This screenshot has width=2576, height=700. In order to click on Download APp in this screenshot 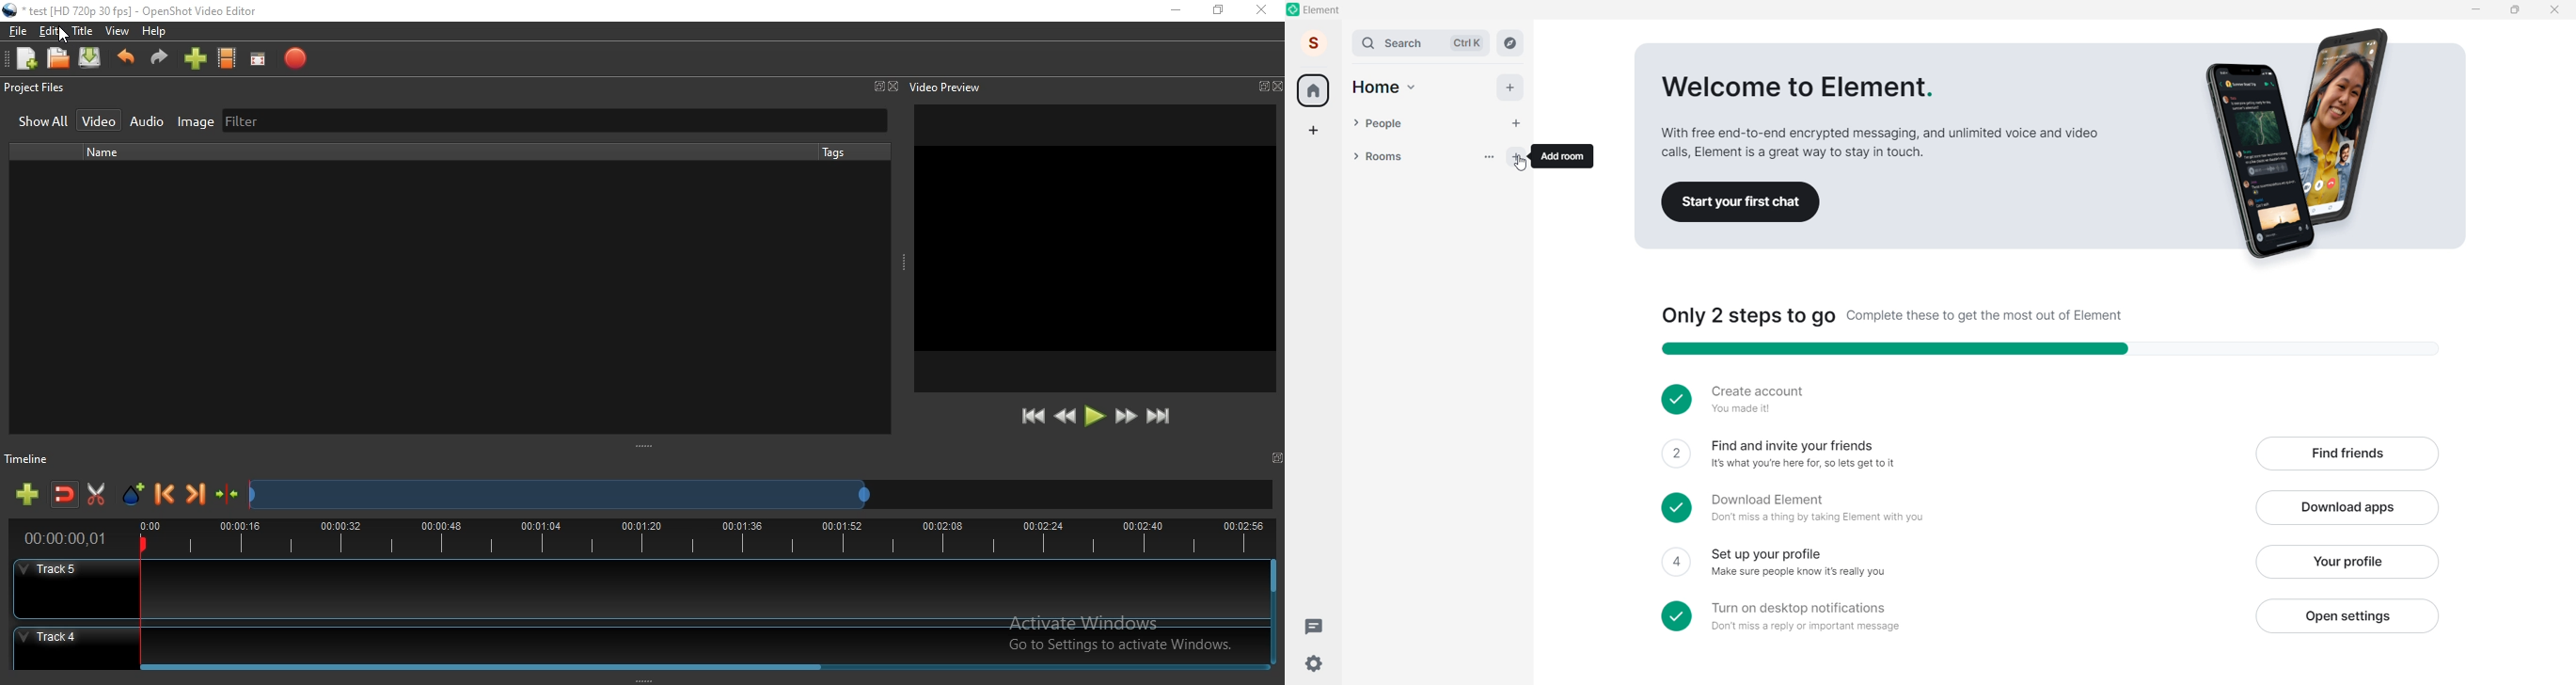, I will do `click(2347, 509)`.